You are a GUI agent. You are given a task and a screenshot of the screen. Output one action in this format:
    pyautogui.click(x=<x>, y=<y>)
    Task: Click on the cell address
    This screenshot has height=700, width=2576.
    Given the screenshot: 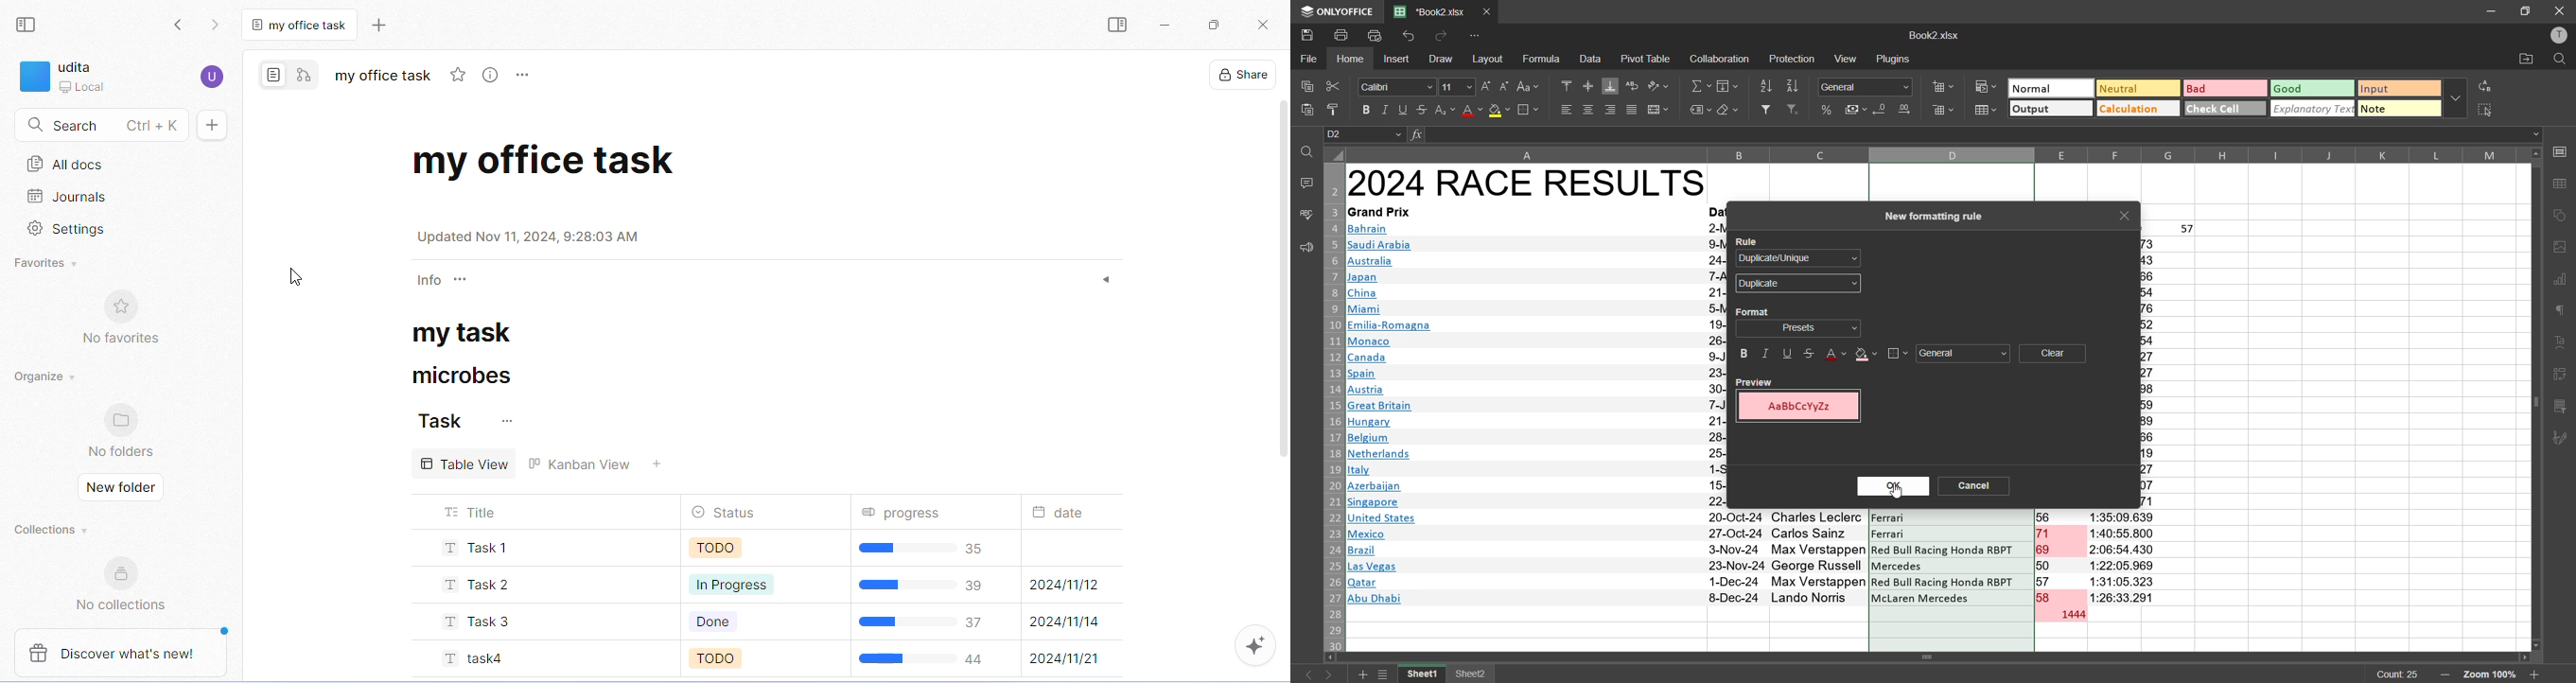 What is the action you would take?
    pyautogui.click(x=1366, y=135)
    